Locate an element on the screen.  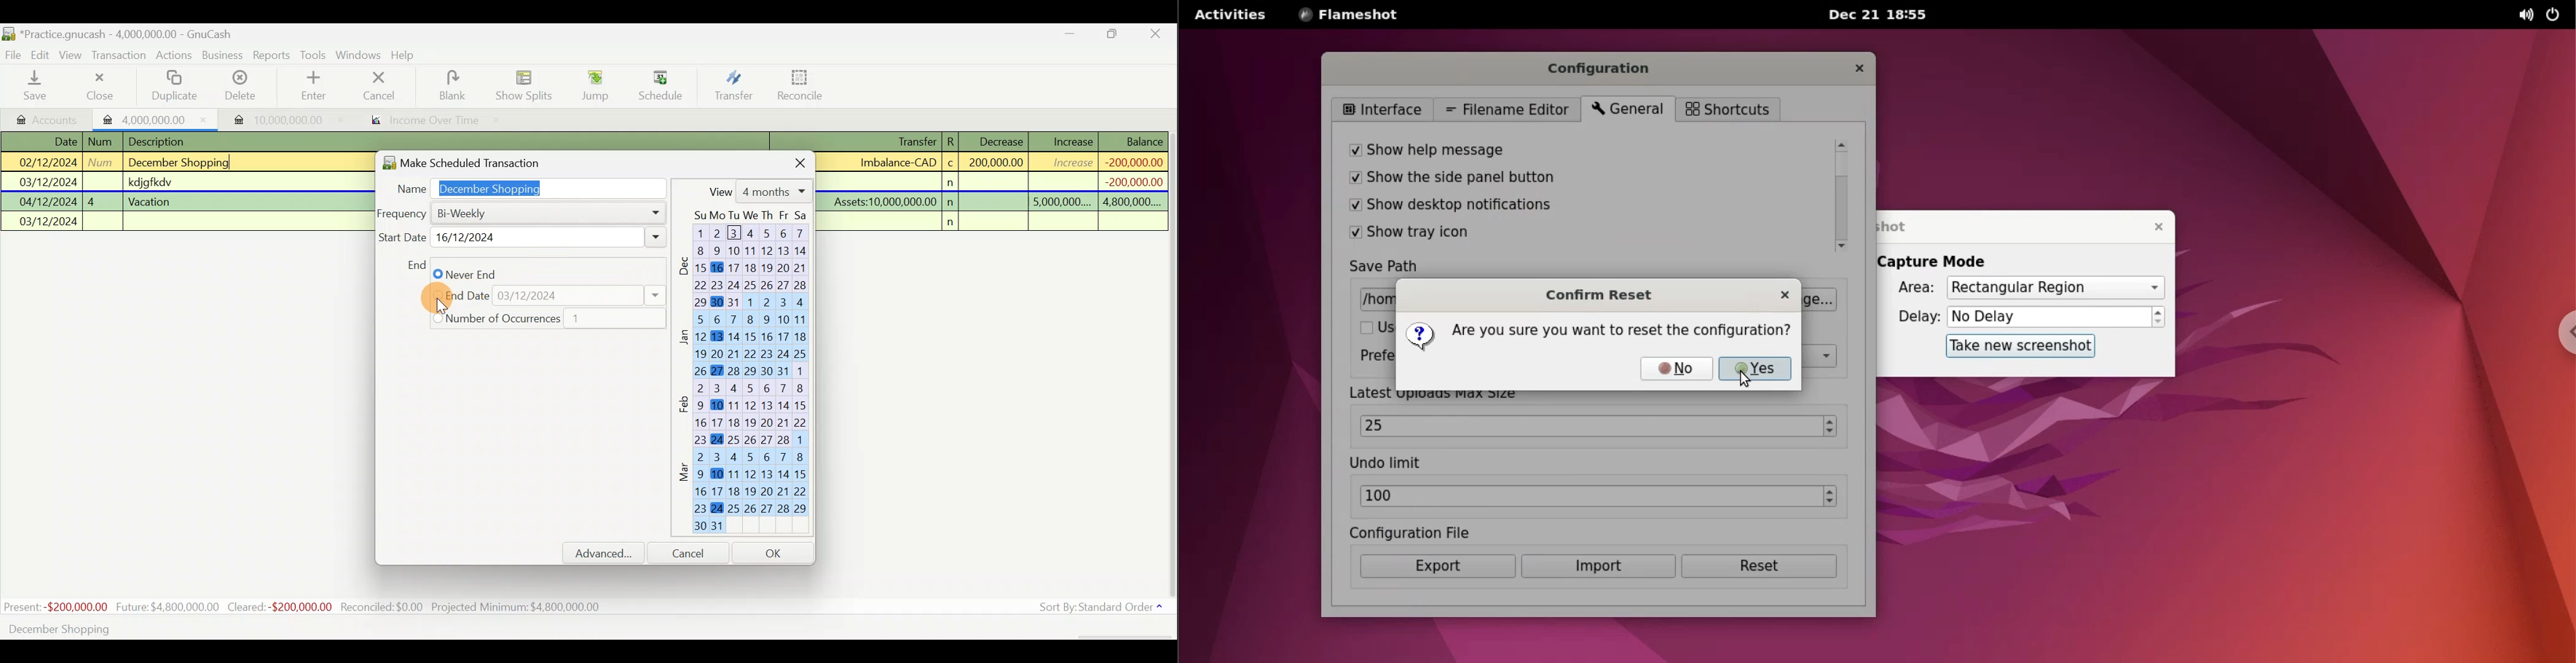
OK is located at coordinates (776, 552).